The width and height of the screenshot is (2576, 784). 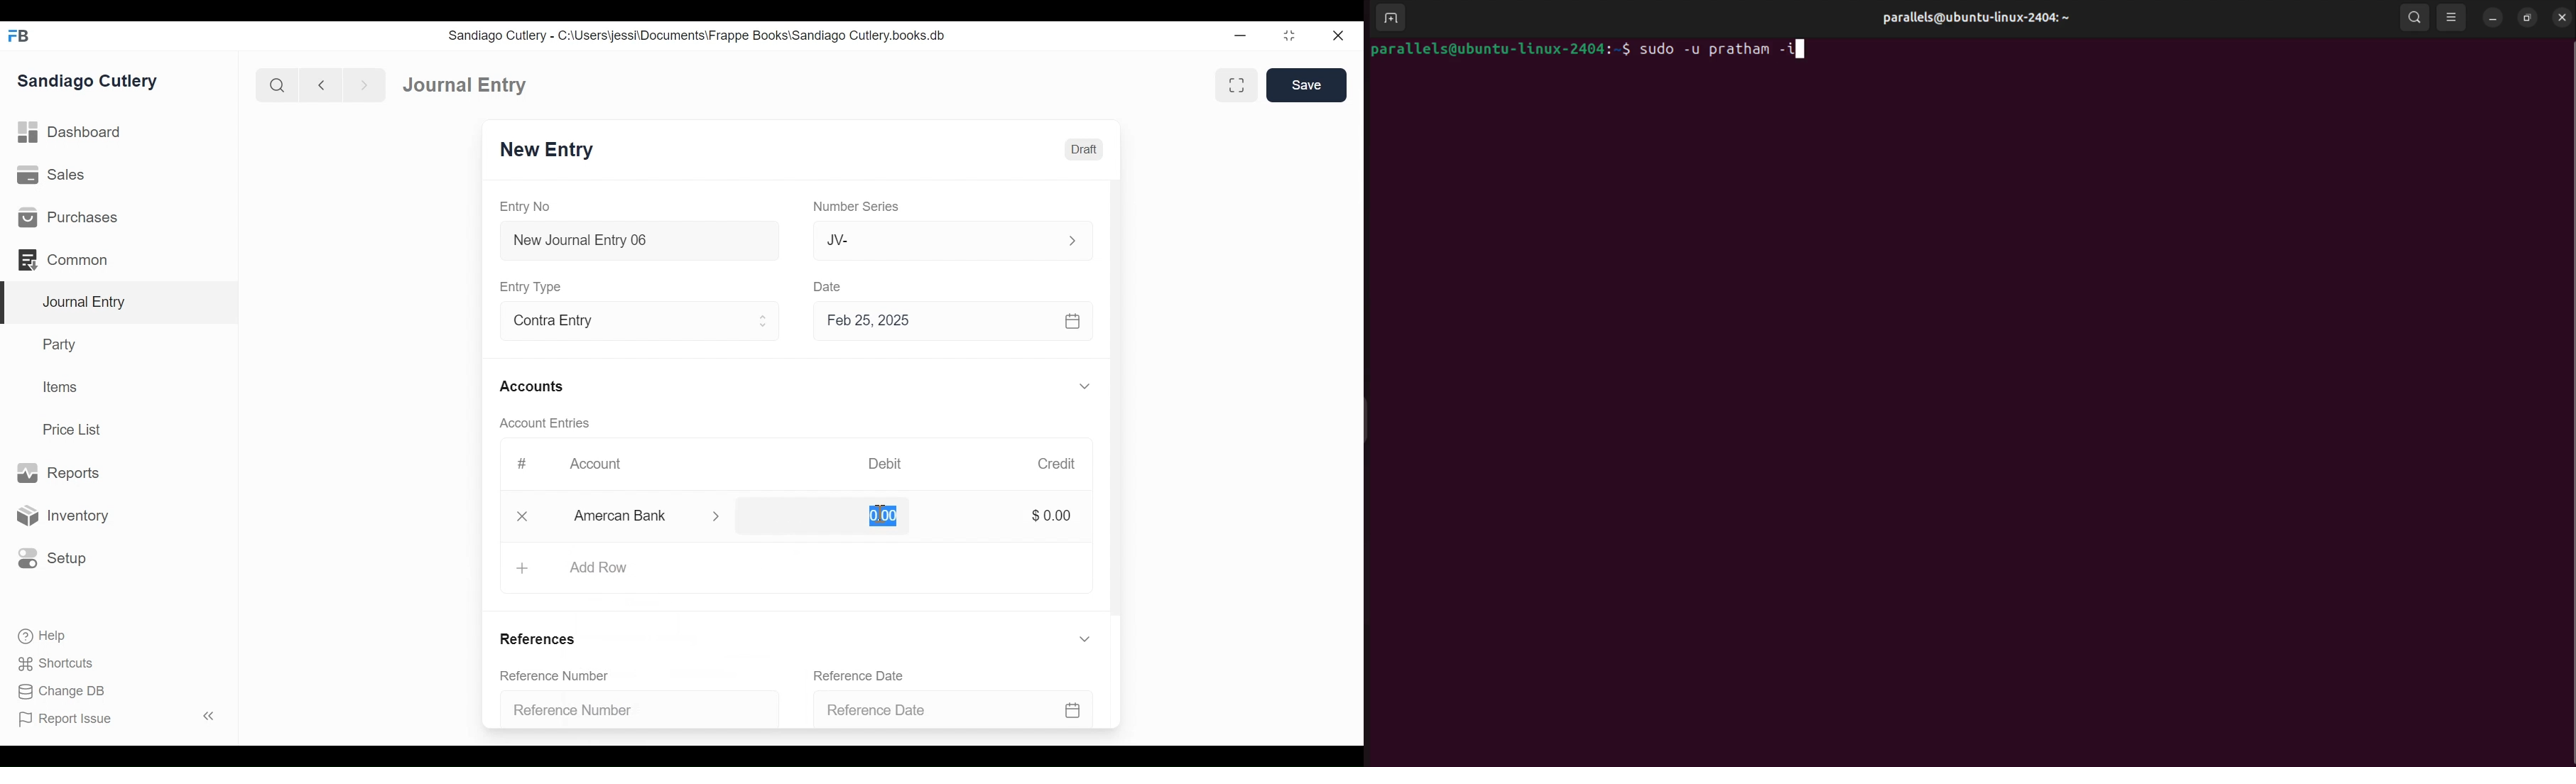 I want to click on Items, so click(x=61, y=387).